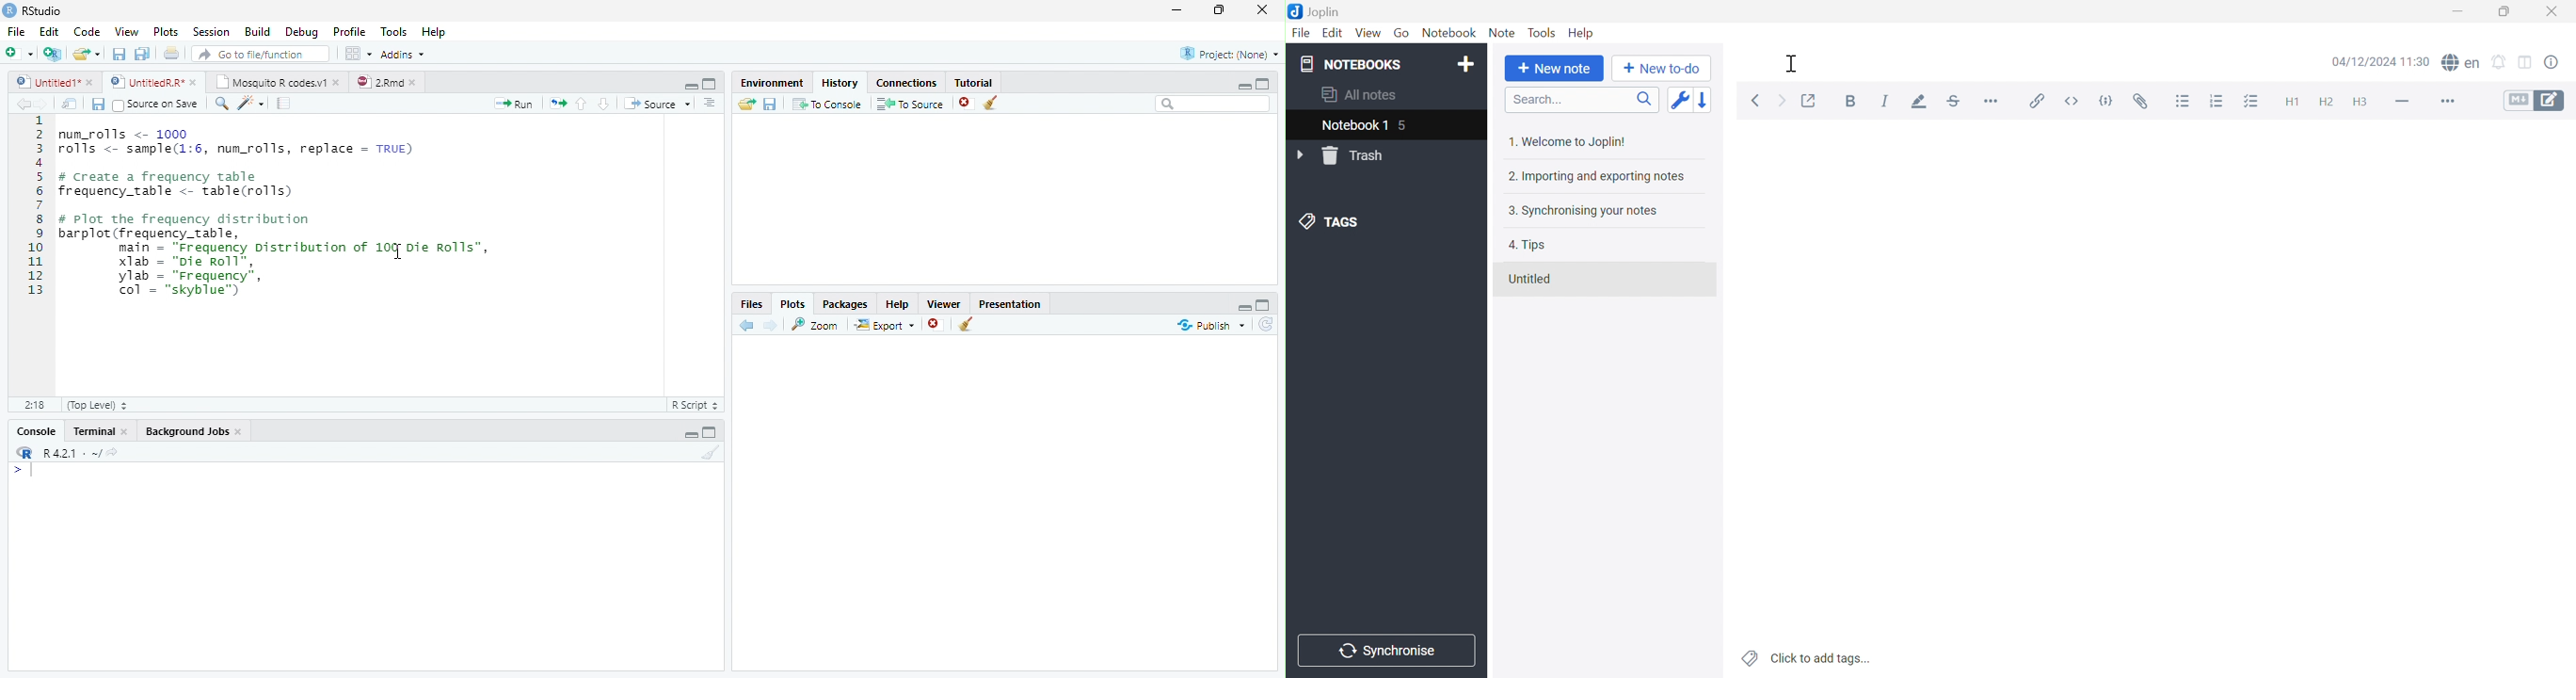 Image resolution: width=2576 pixels, height=700 pixels. Describe the element at coordinates (386, 82) in the screenshot. I see `©) 28md` at that location.